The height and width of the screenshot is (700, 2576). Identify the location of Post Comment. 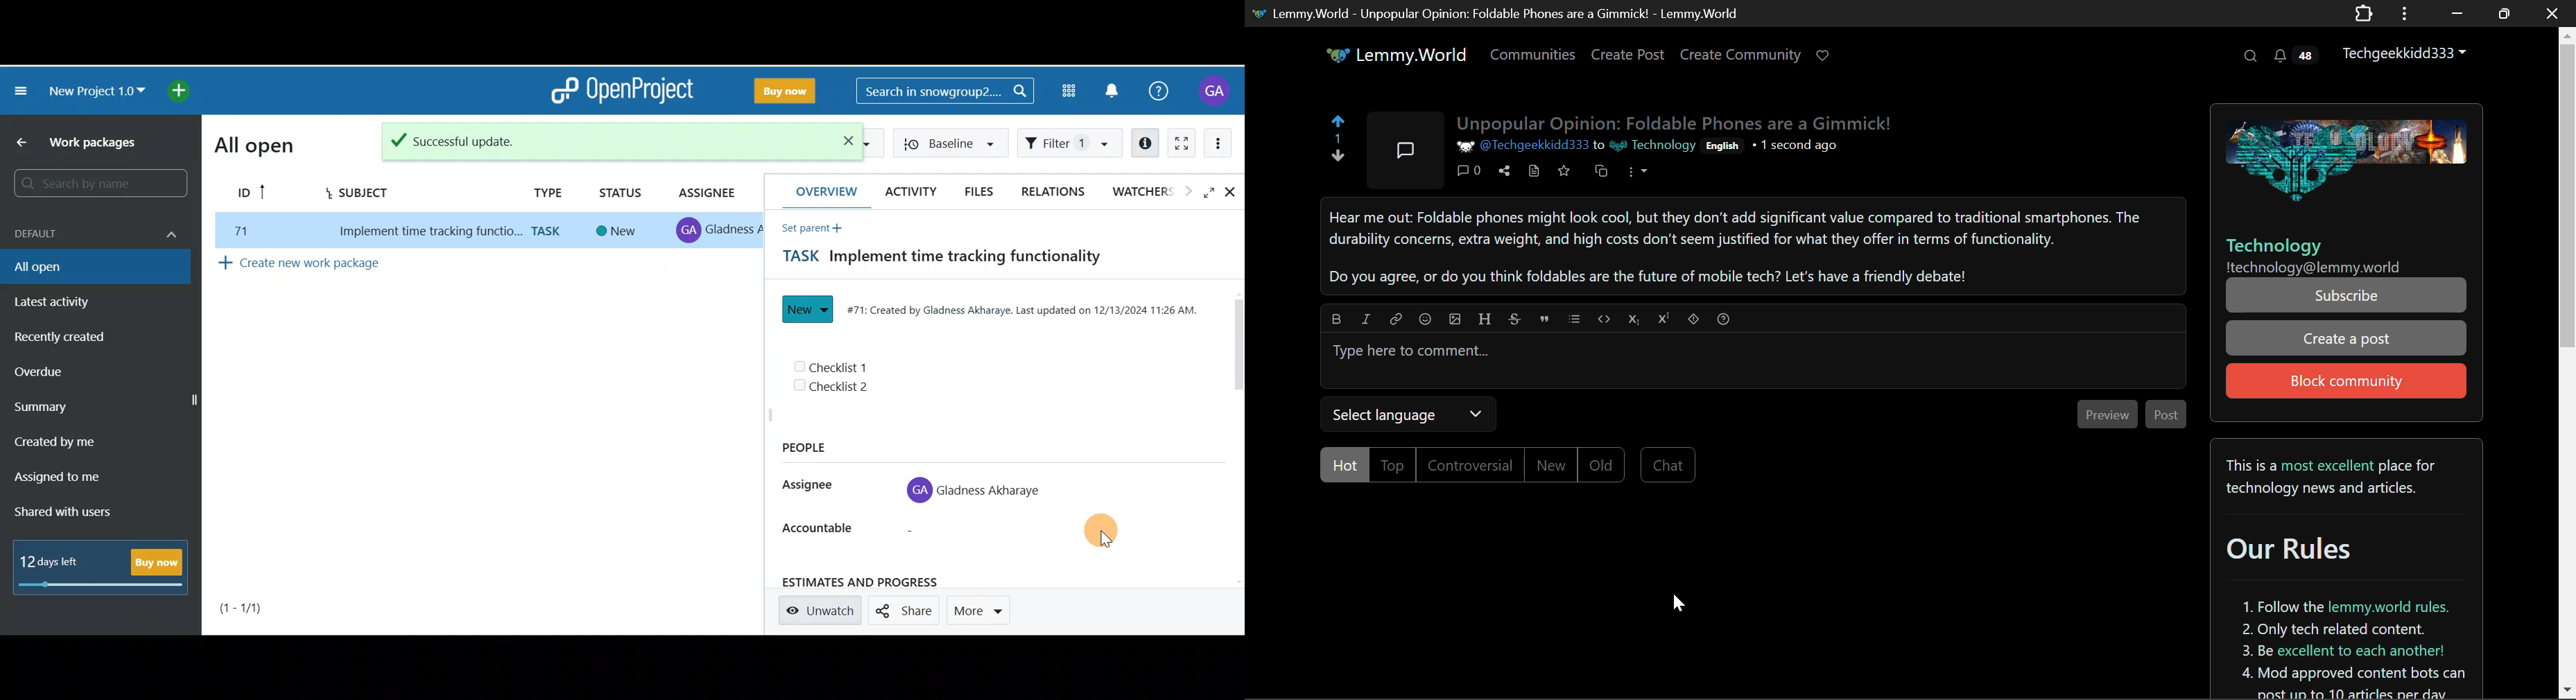
(2165, 417).